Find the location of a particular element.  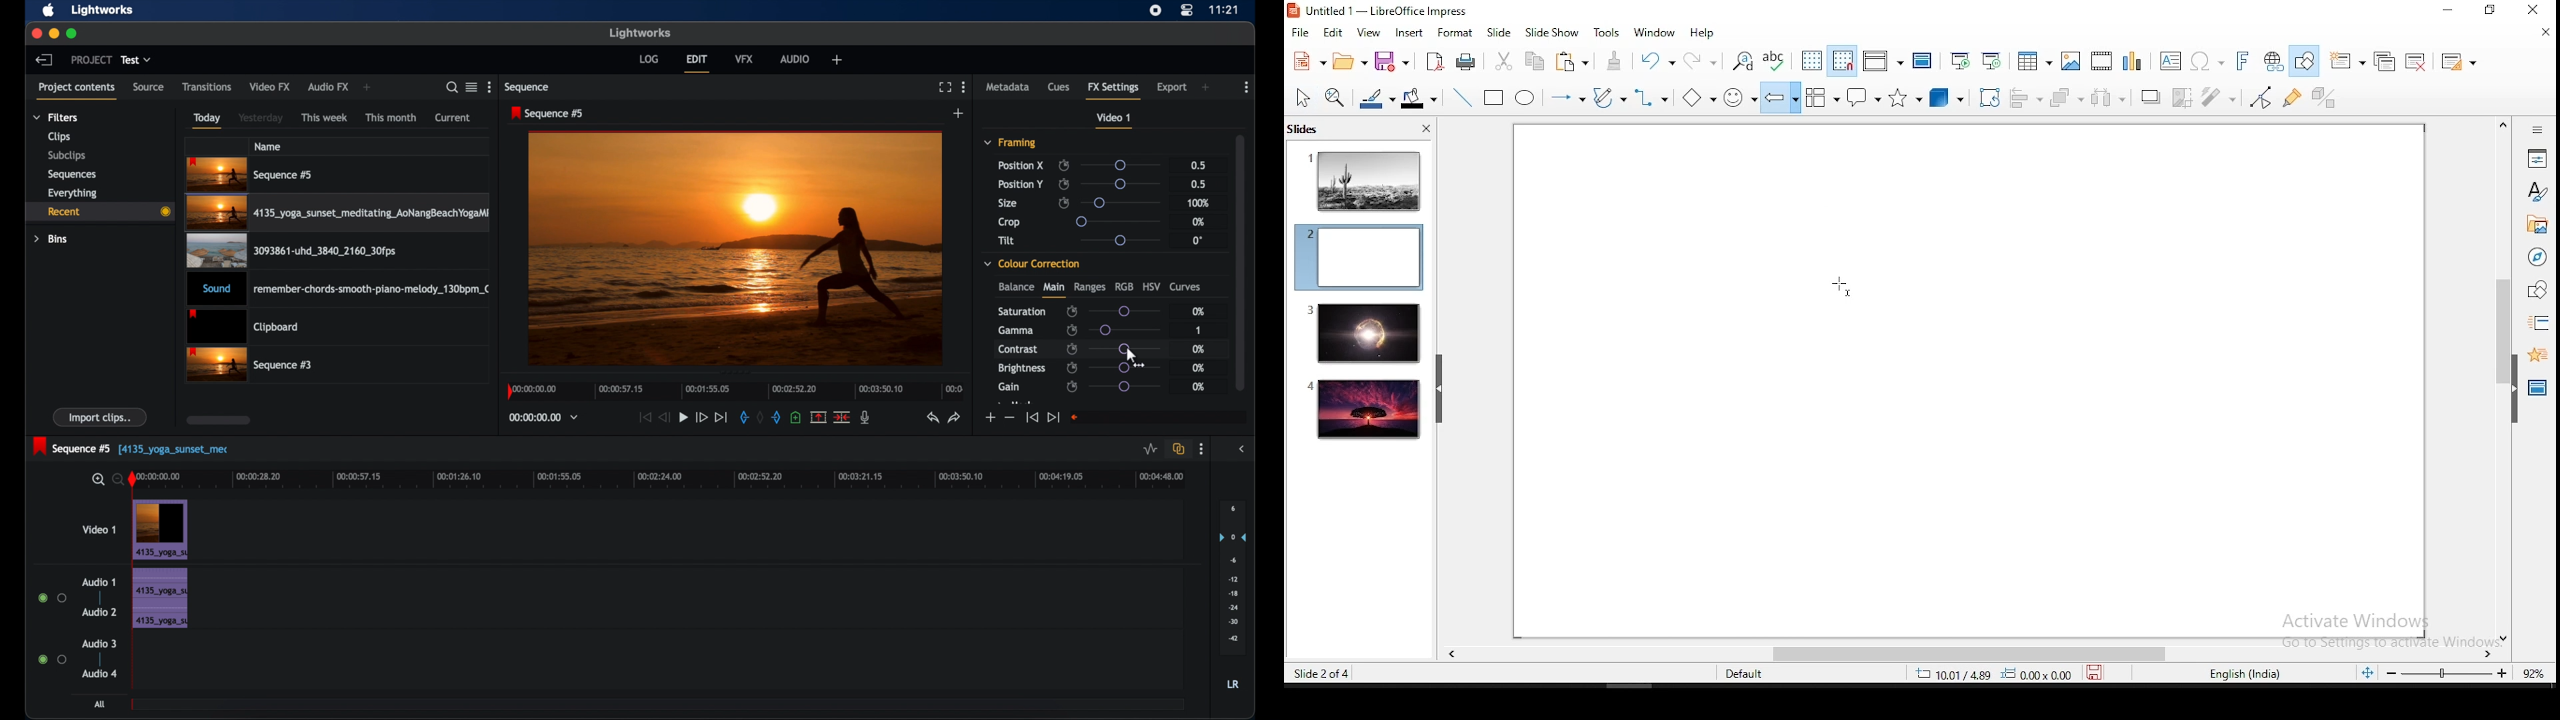

timecodesand reels is located at coordinates (544, 417).